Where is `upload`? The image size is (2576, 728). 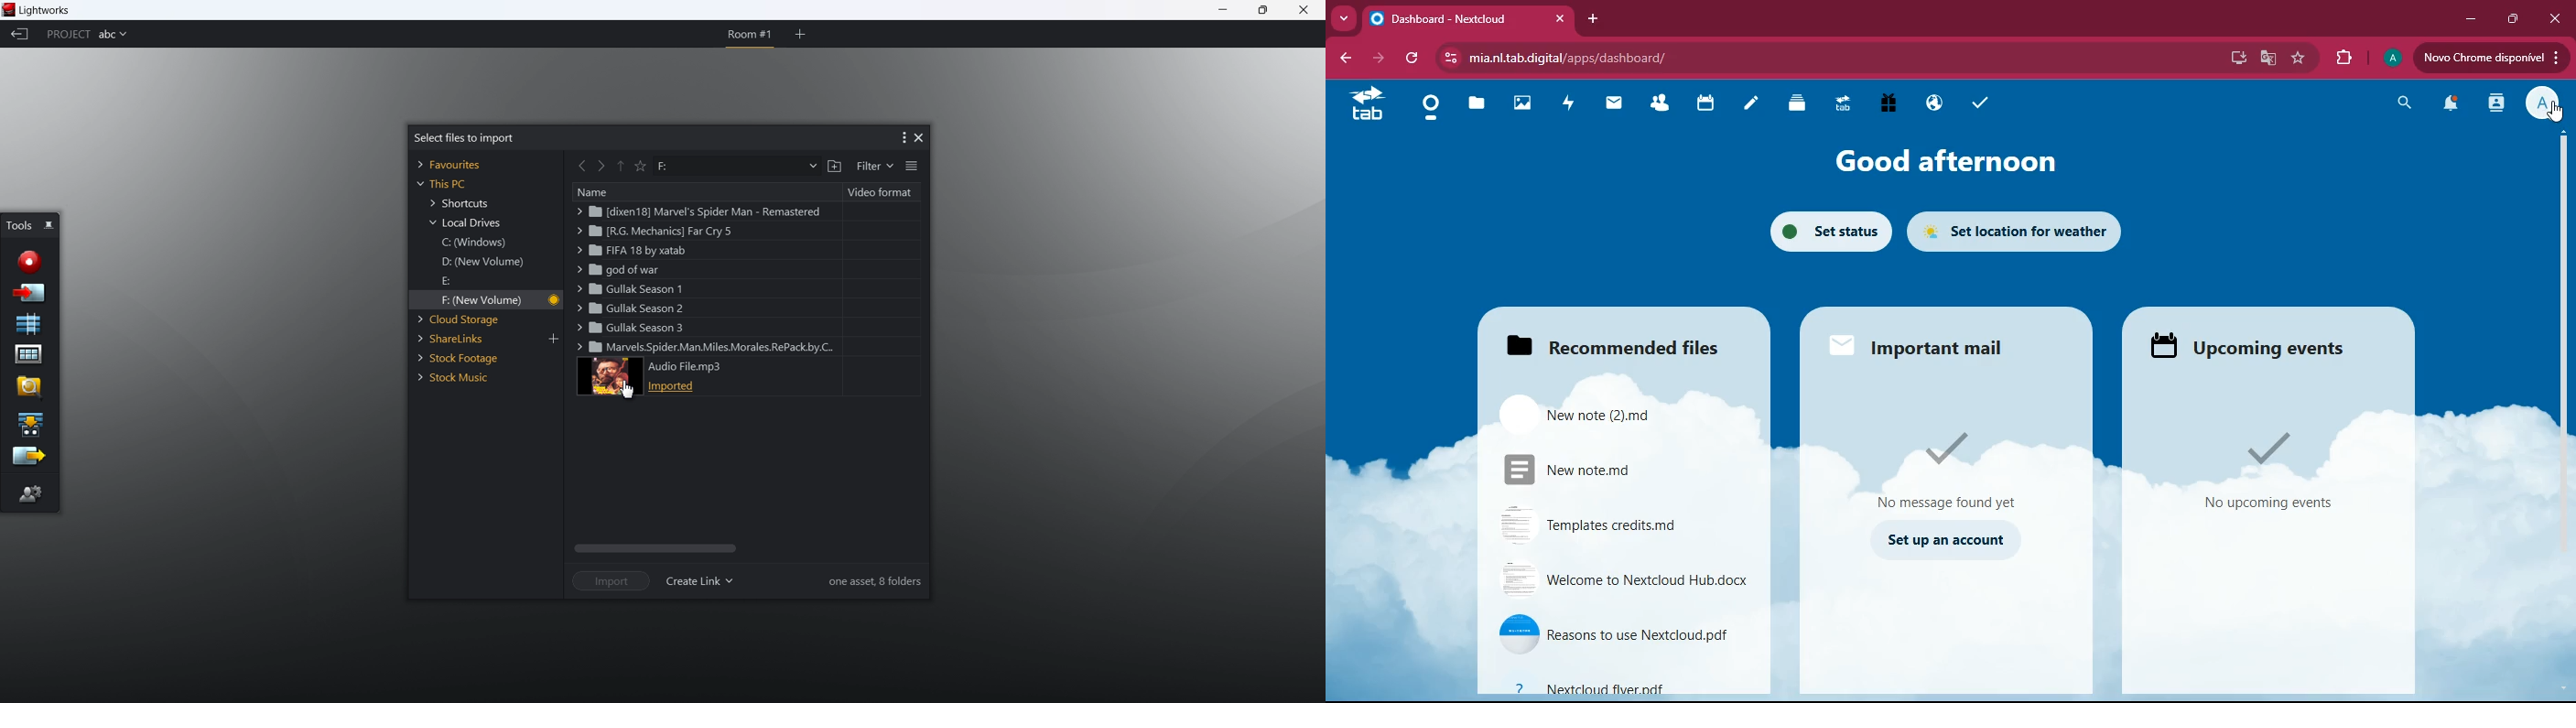 upload is located at coordinates (2492, 59).